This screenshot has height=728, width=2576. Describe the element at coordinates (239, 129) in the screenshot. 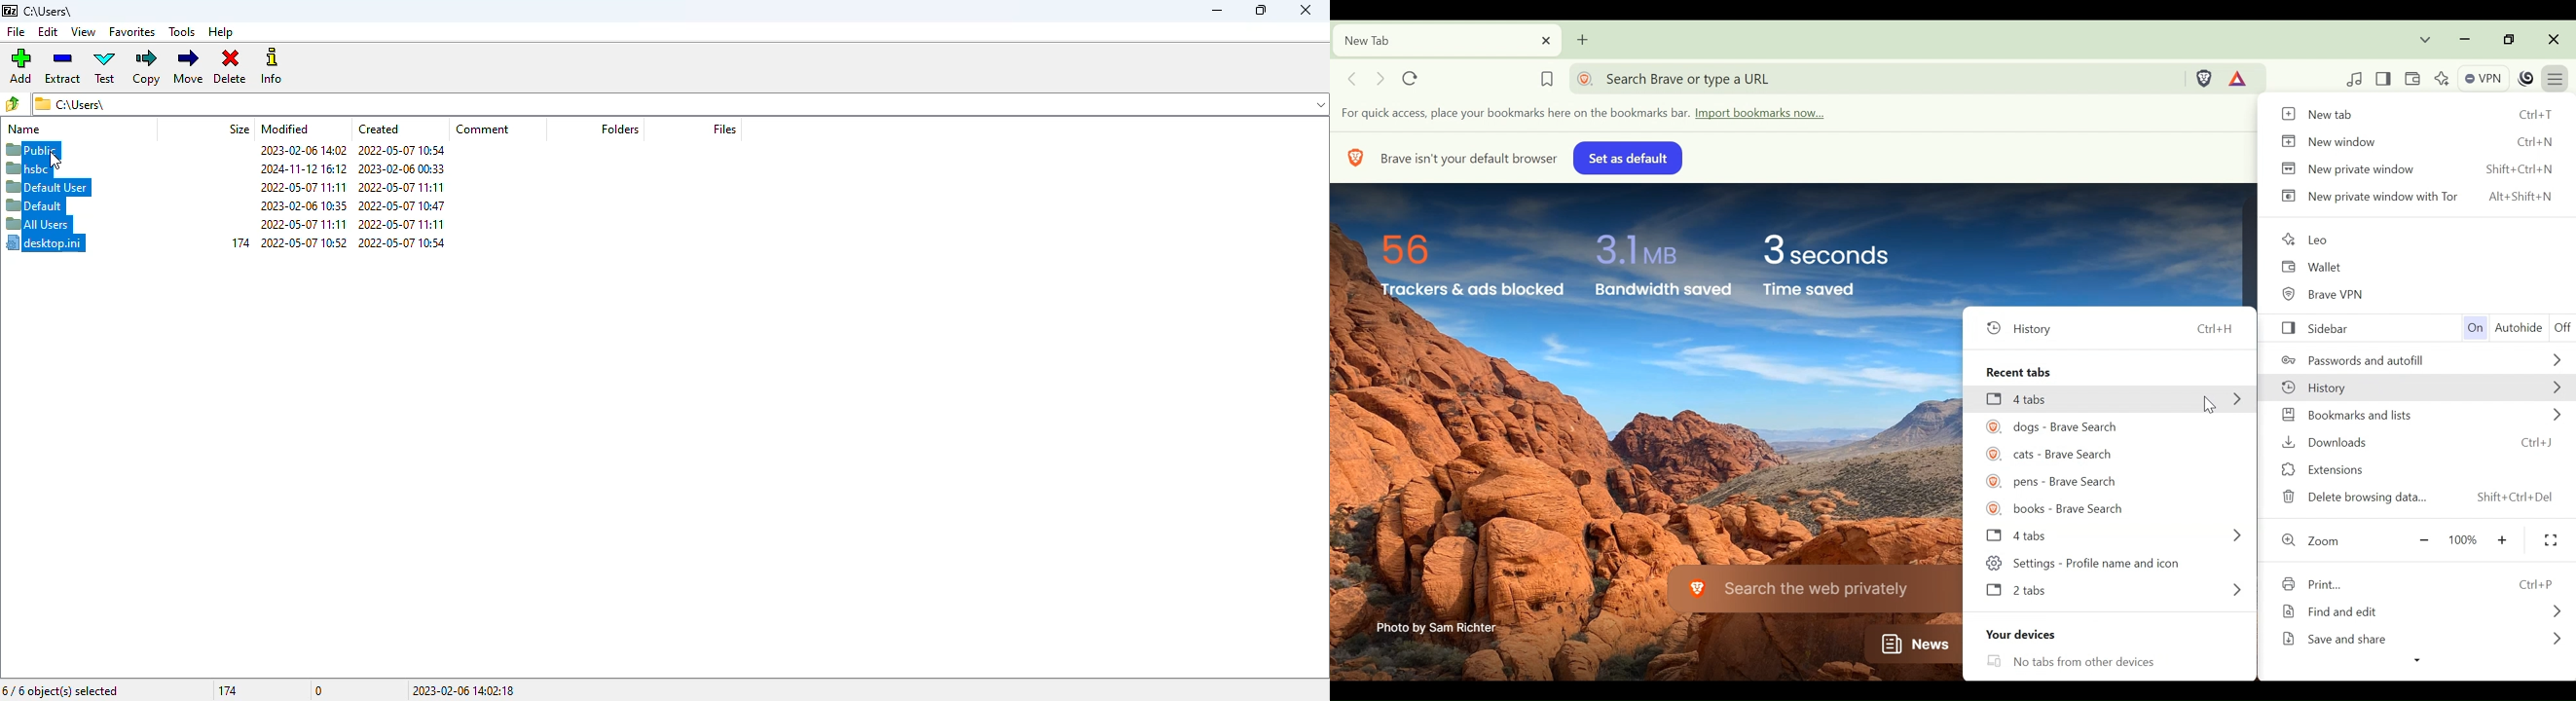

I see `size` at that location.